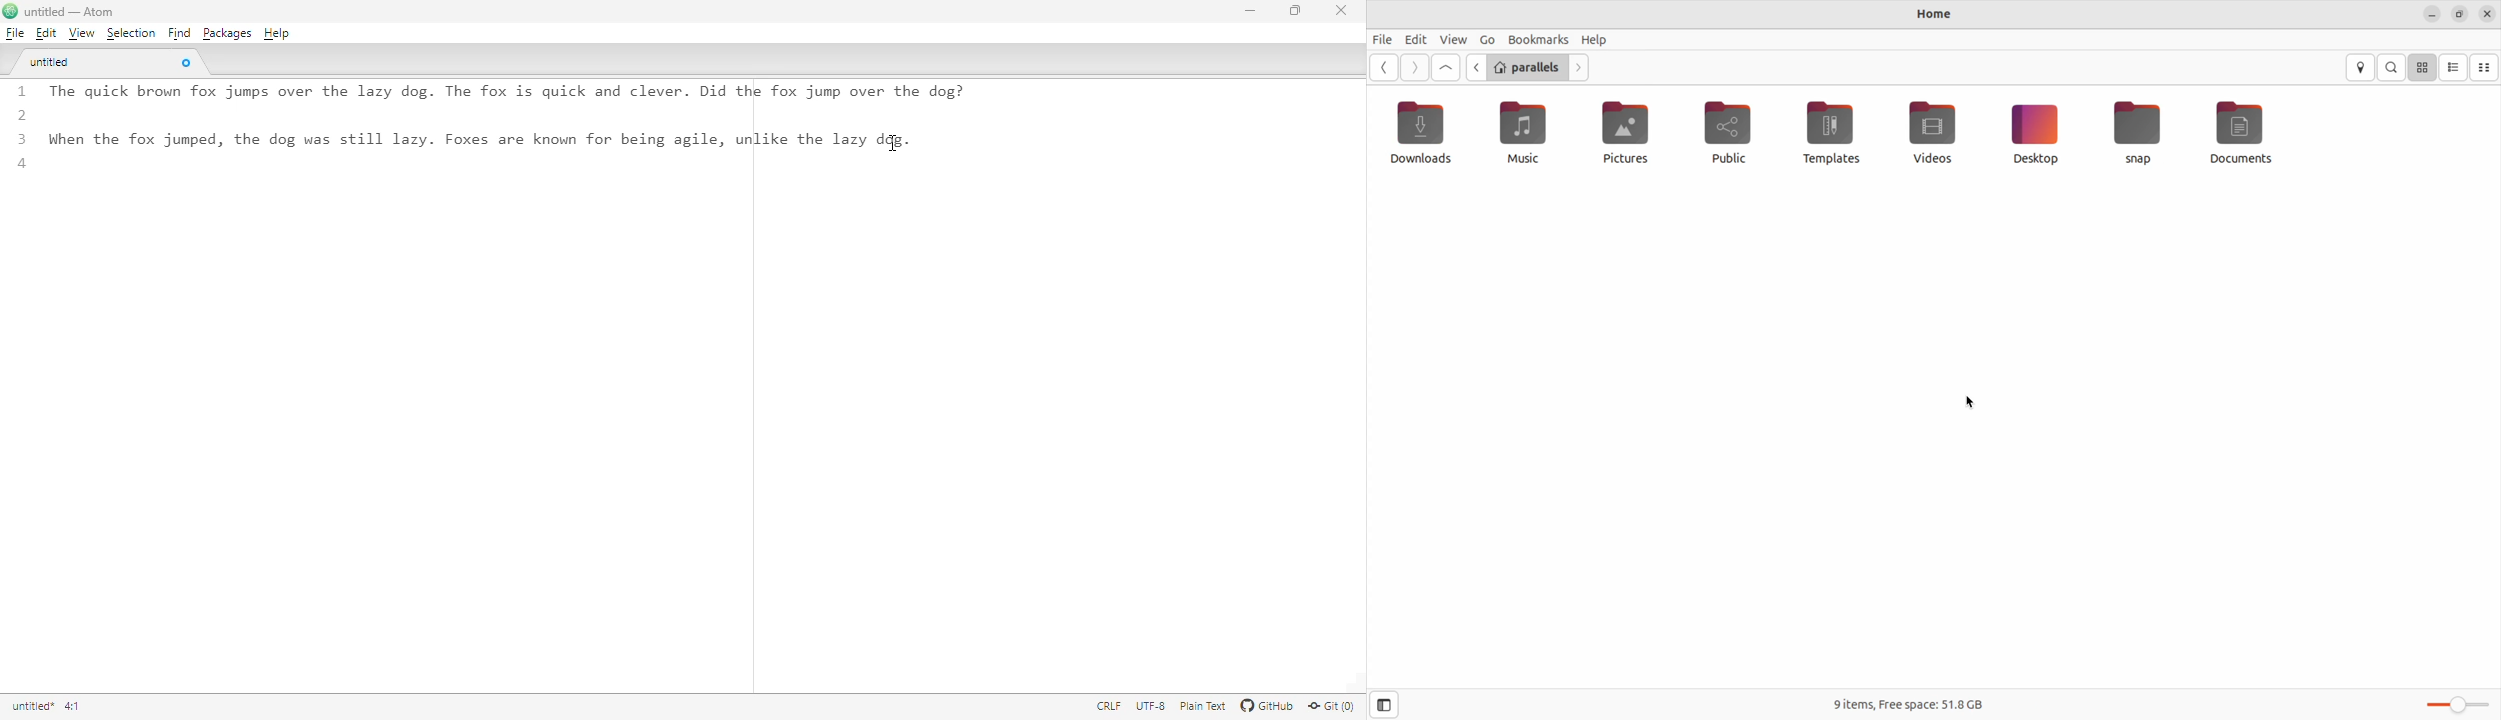 The height and width of the screenshot is (728, 2520). What do you see at coordinates (2140, 135) in the screenshot?
I see `snap files` at bounding box center [2140, 135].